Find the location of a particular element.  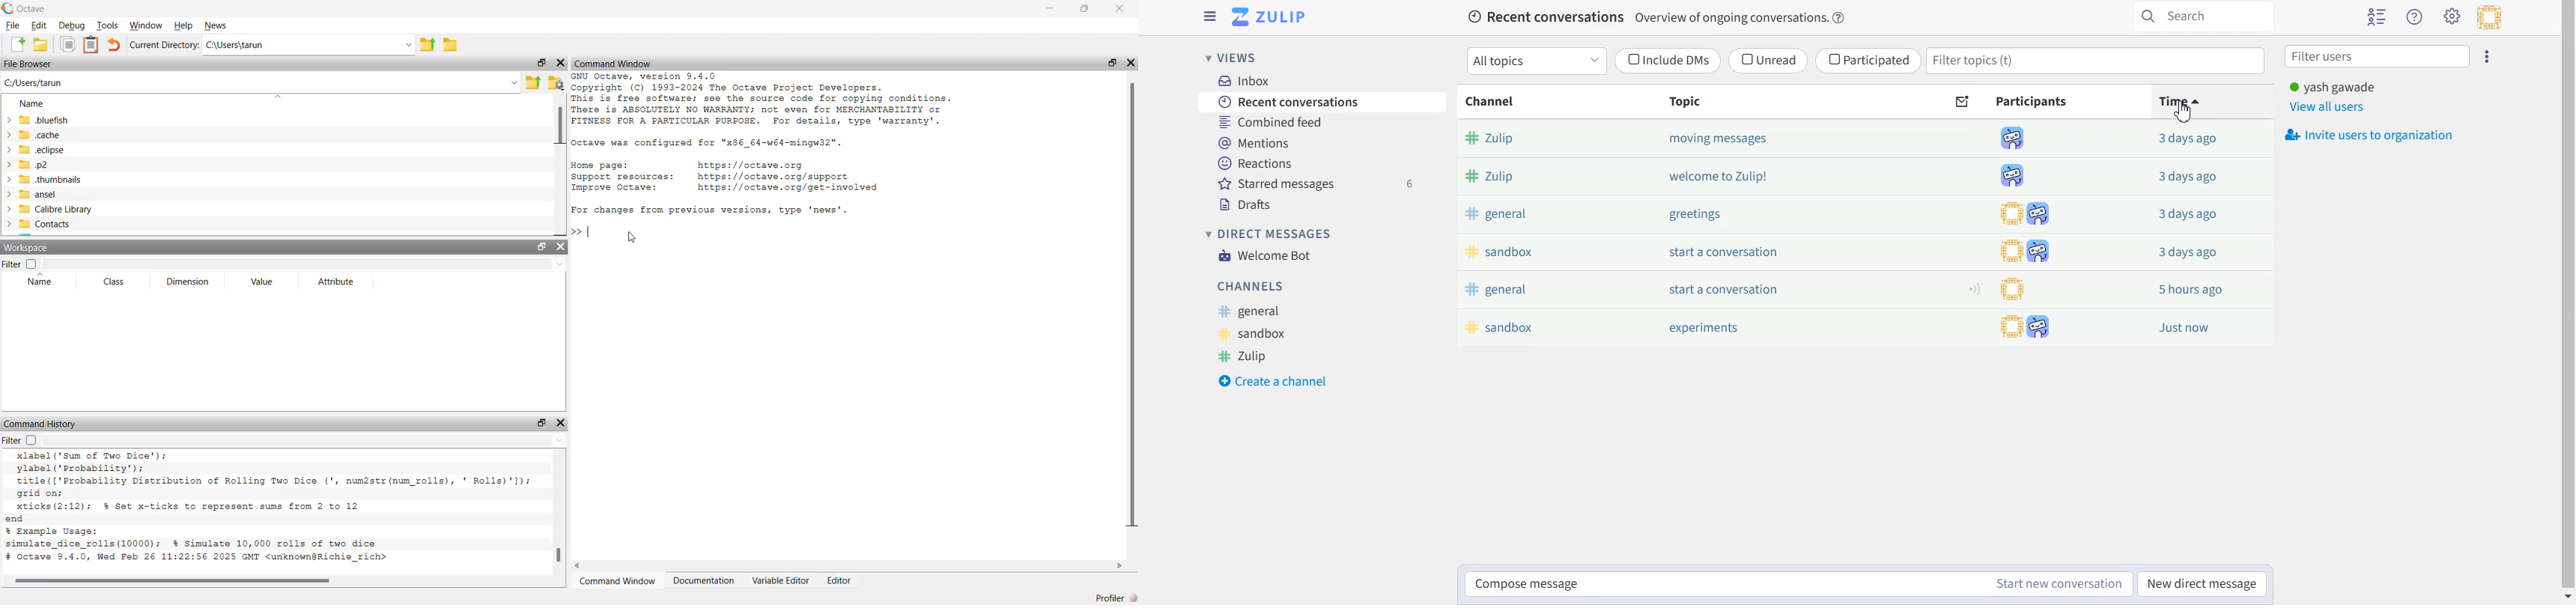

Inbox is located at coordinates (1322, 80).